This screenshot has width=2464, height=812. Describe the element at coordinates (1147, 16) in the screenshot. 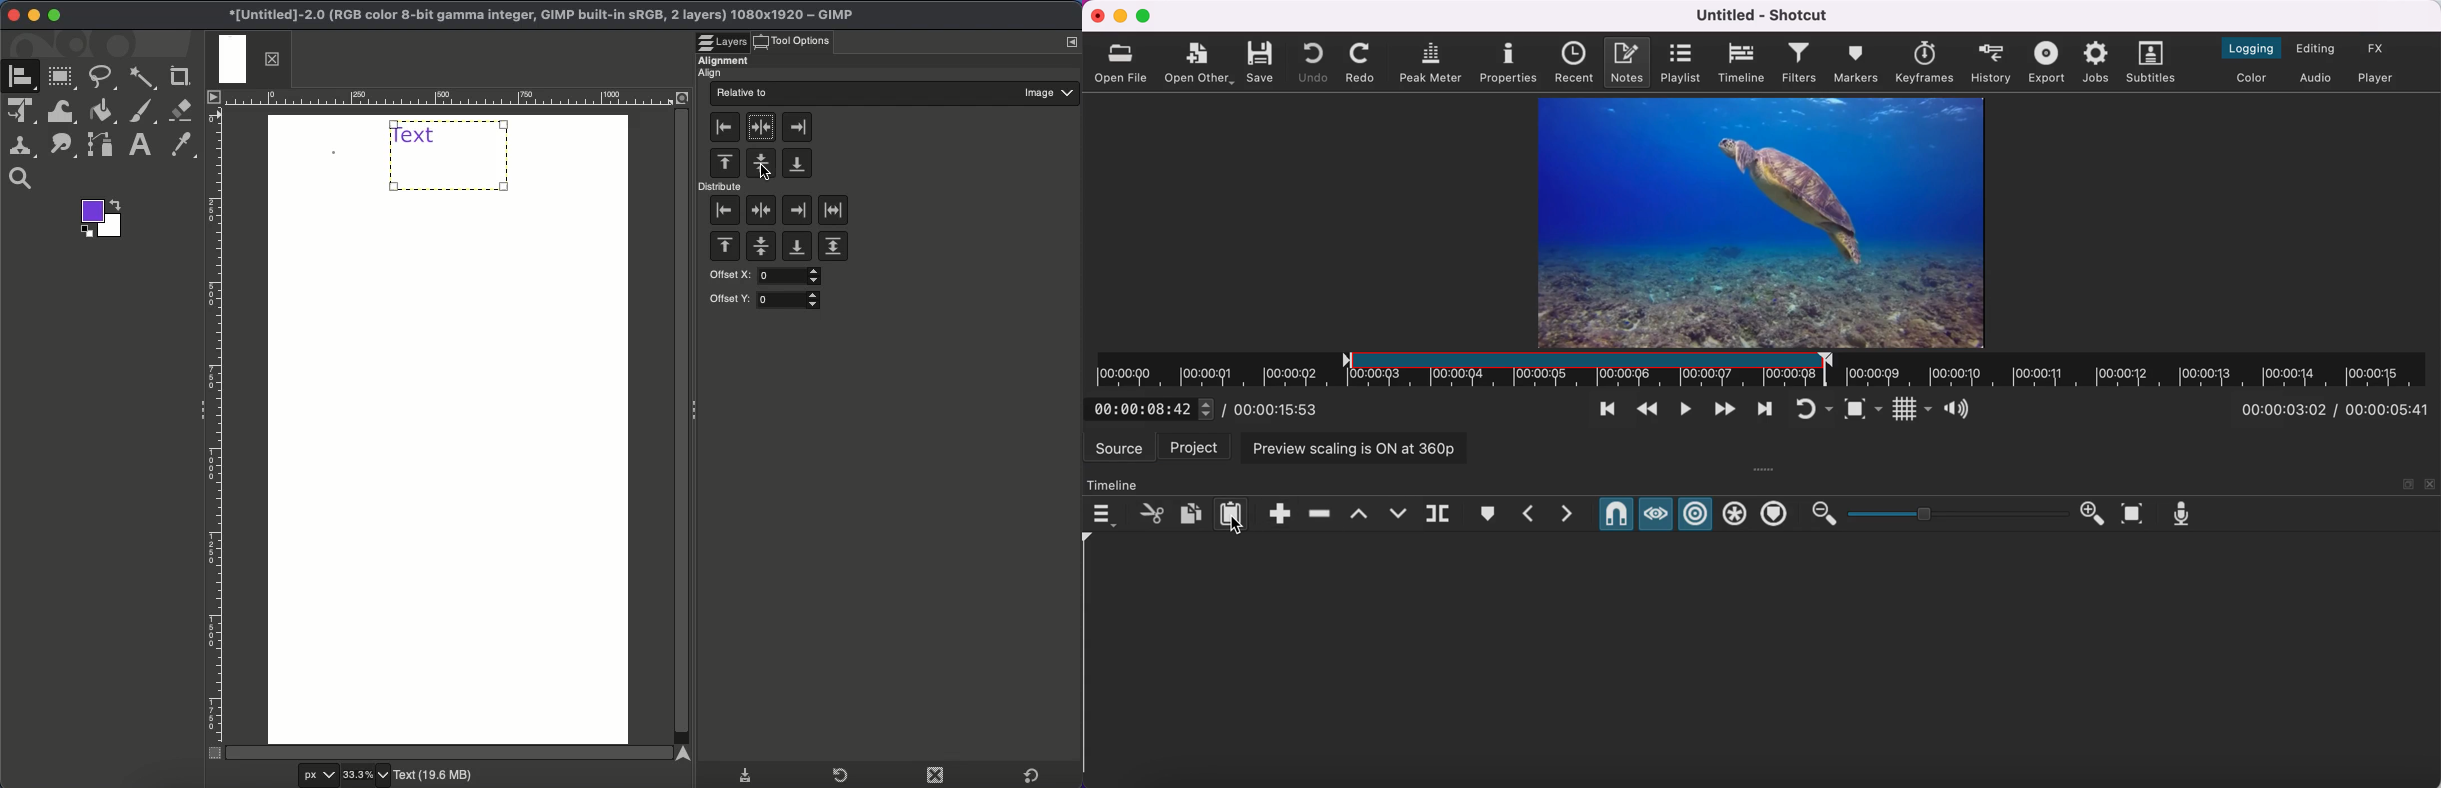

I see `maximize` at that location.